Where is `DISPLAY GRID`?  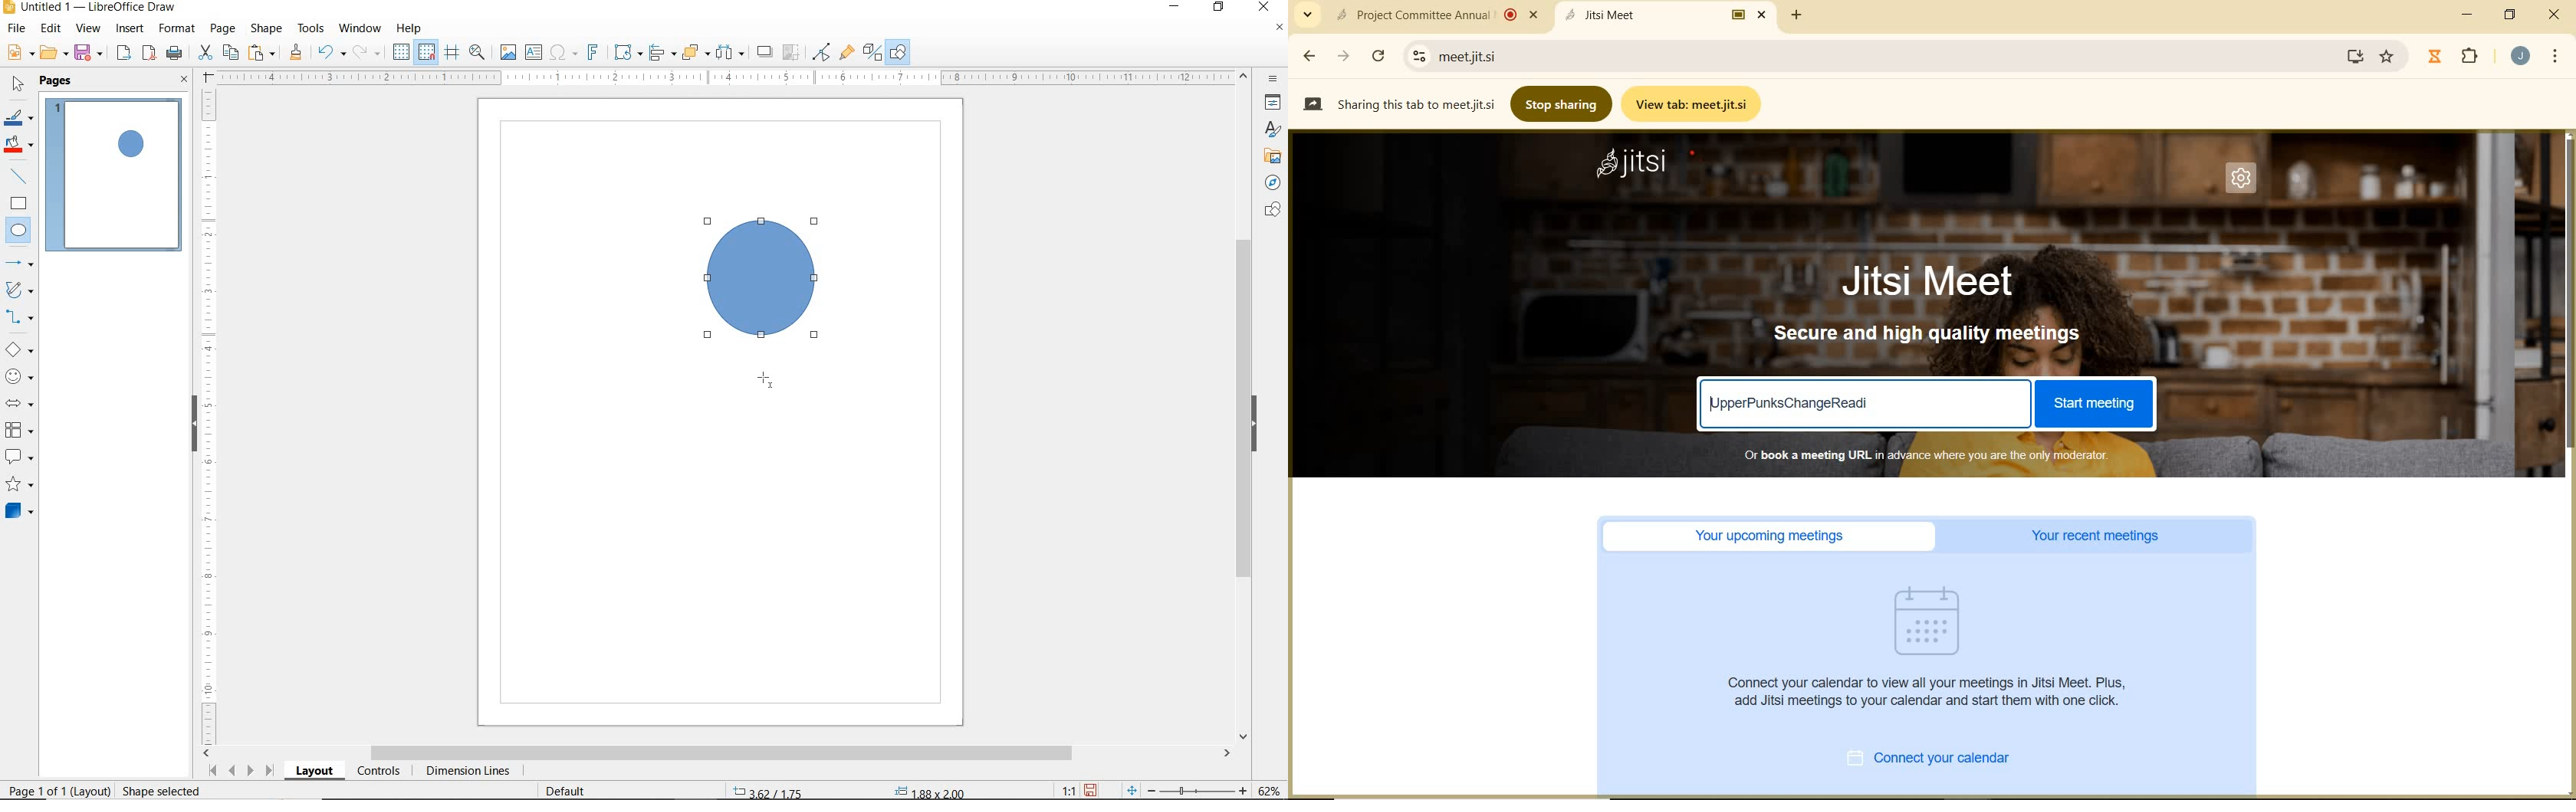 DISPLAY GRID is located at coordinates (402, 52).